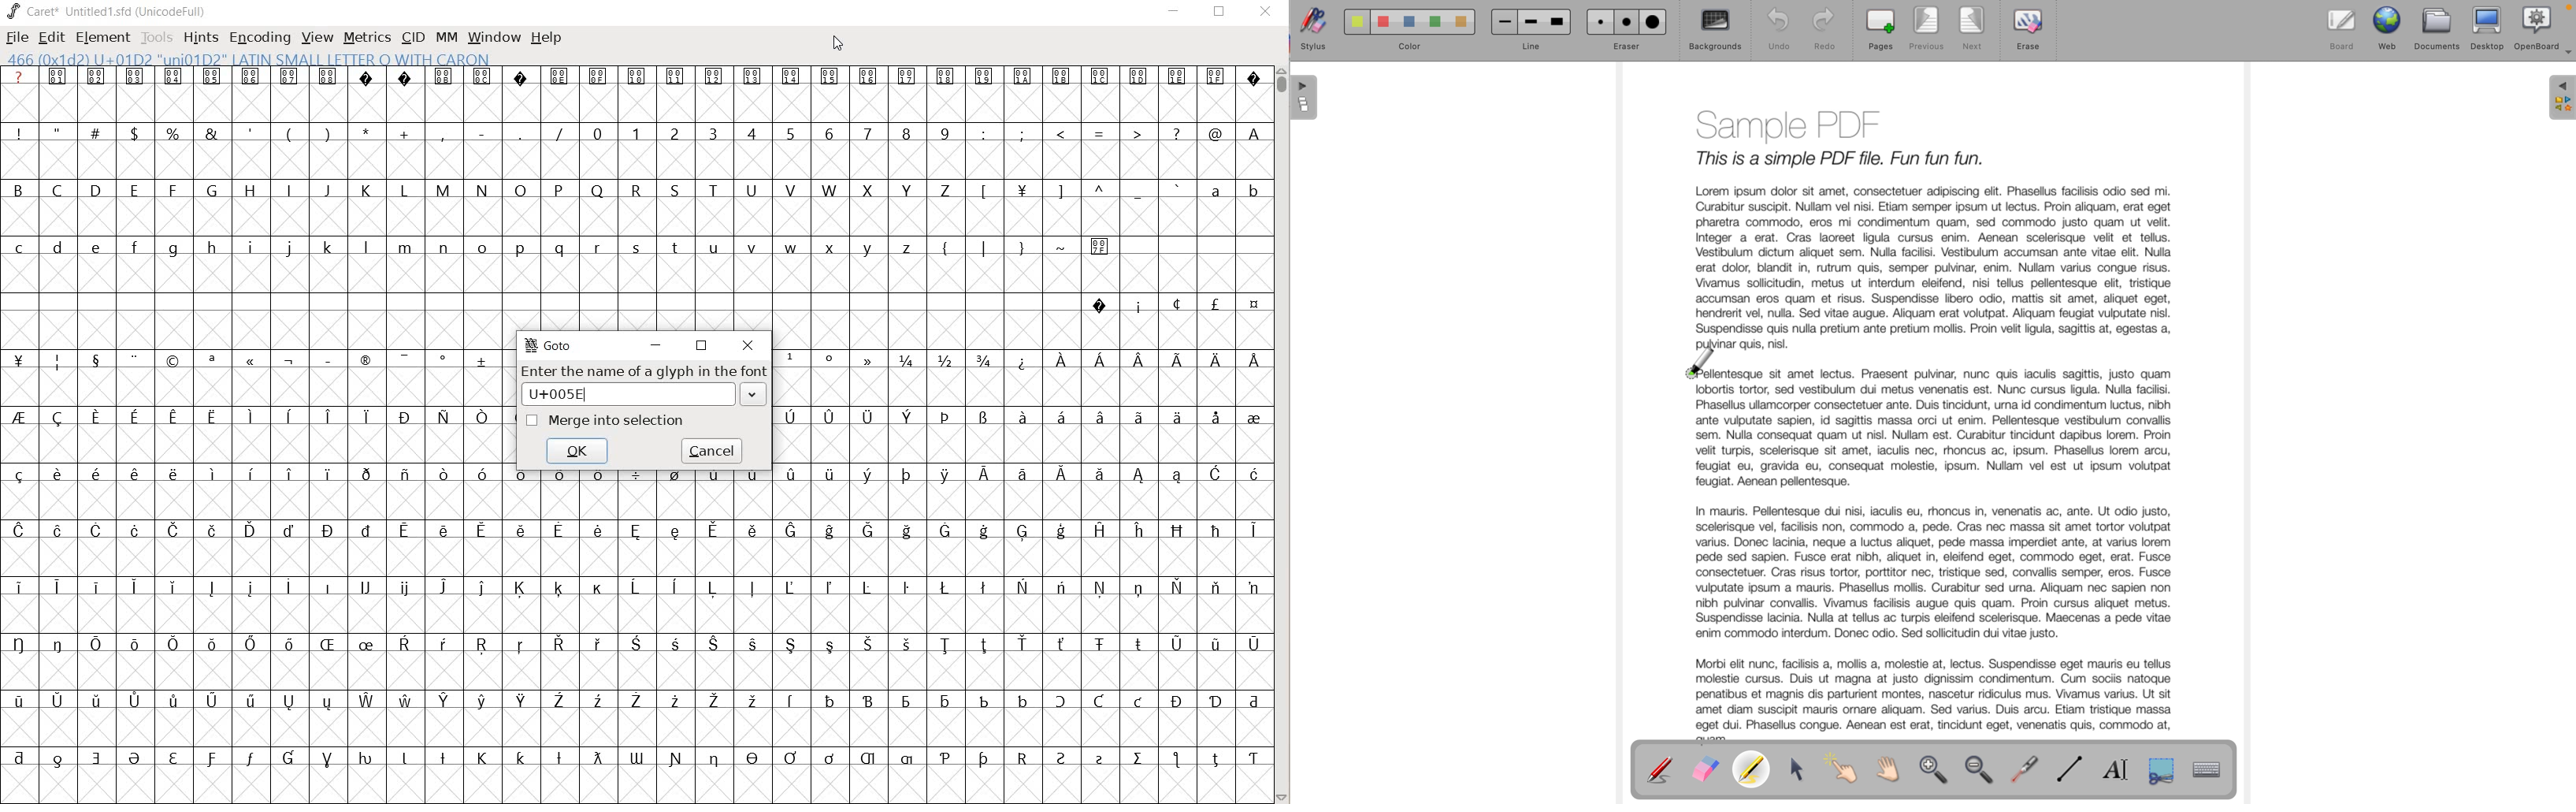 Image resolution: width=2576 pixels, height=812 pixels. Describe the element at coordinates (1264, 13) in the screenshot. I see `CLOSE` at that location.